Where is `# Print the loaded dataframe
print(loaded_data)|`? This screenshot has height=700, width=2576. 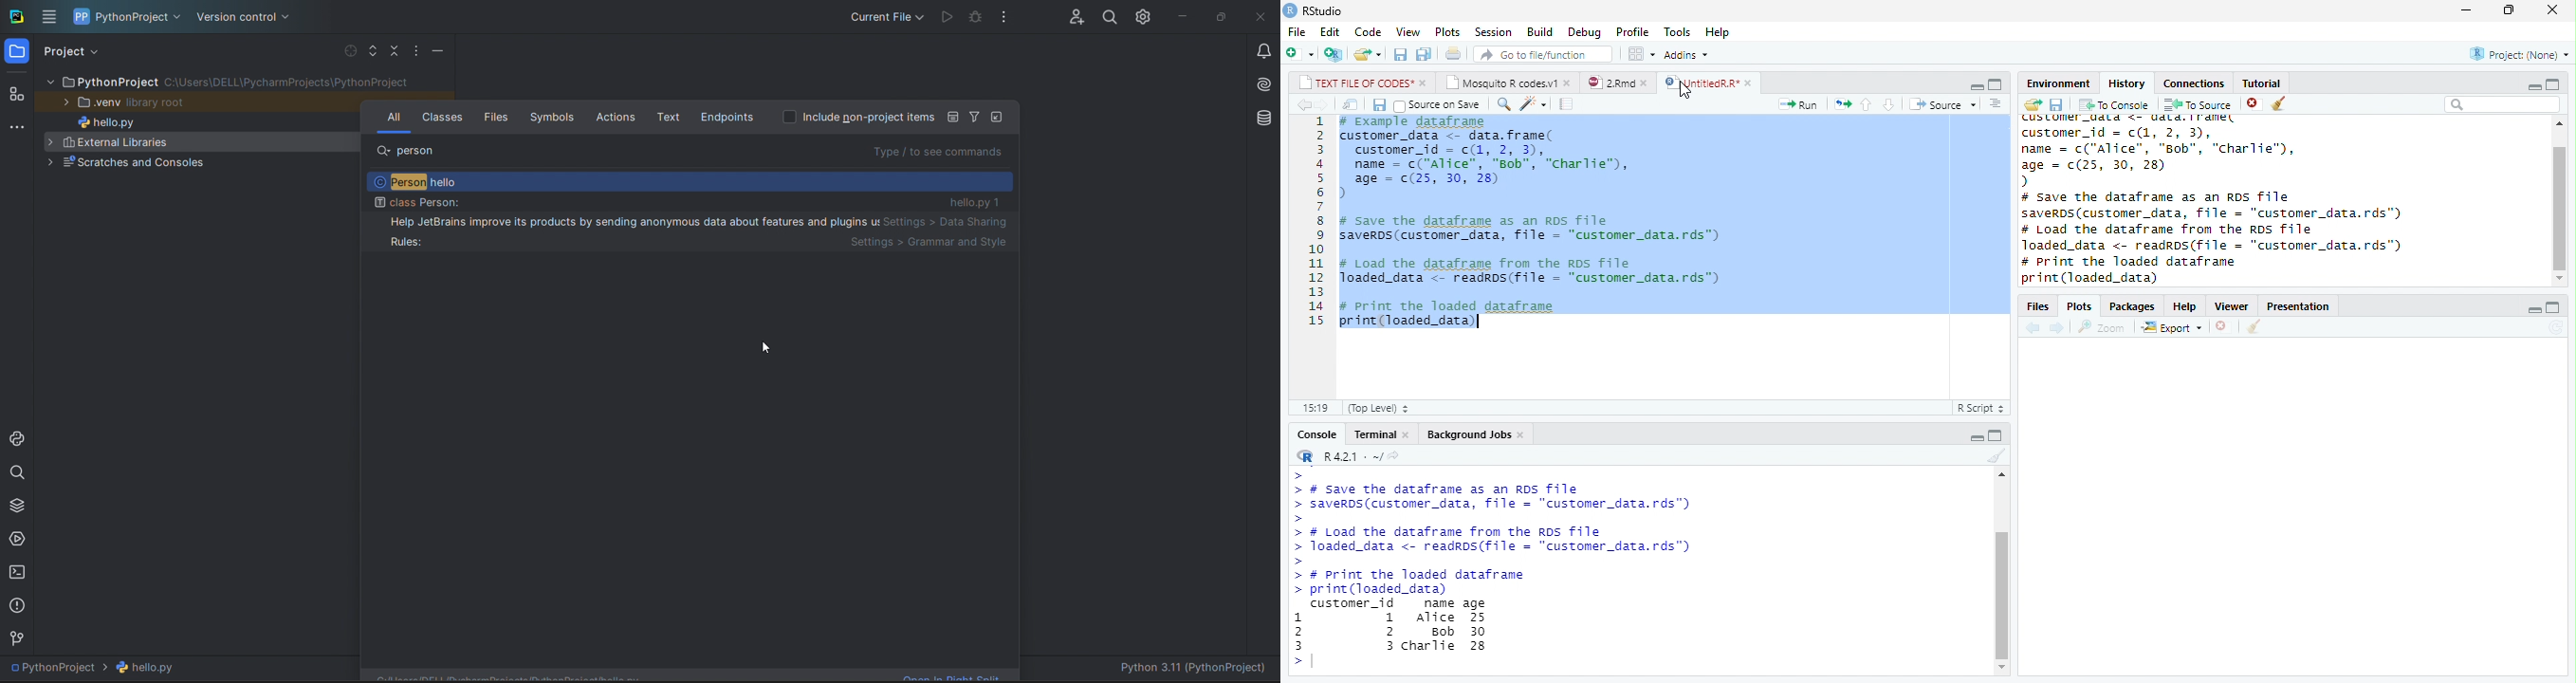 # Print the loaded dataframe
print(loaded_data)| is located at coordinates (1460, 317).